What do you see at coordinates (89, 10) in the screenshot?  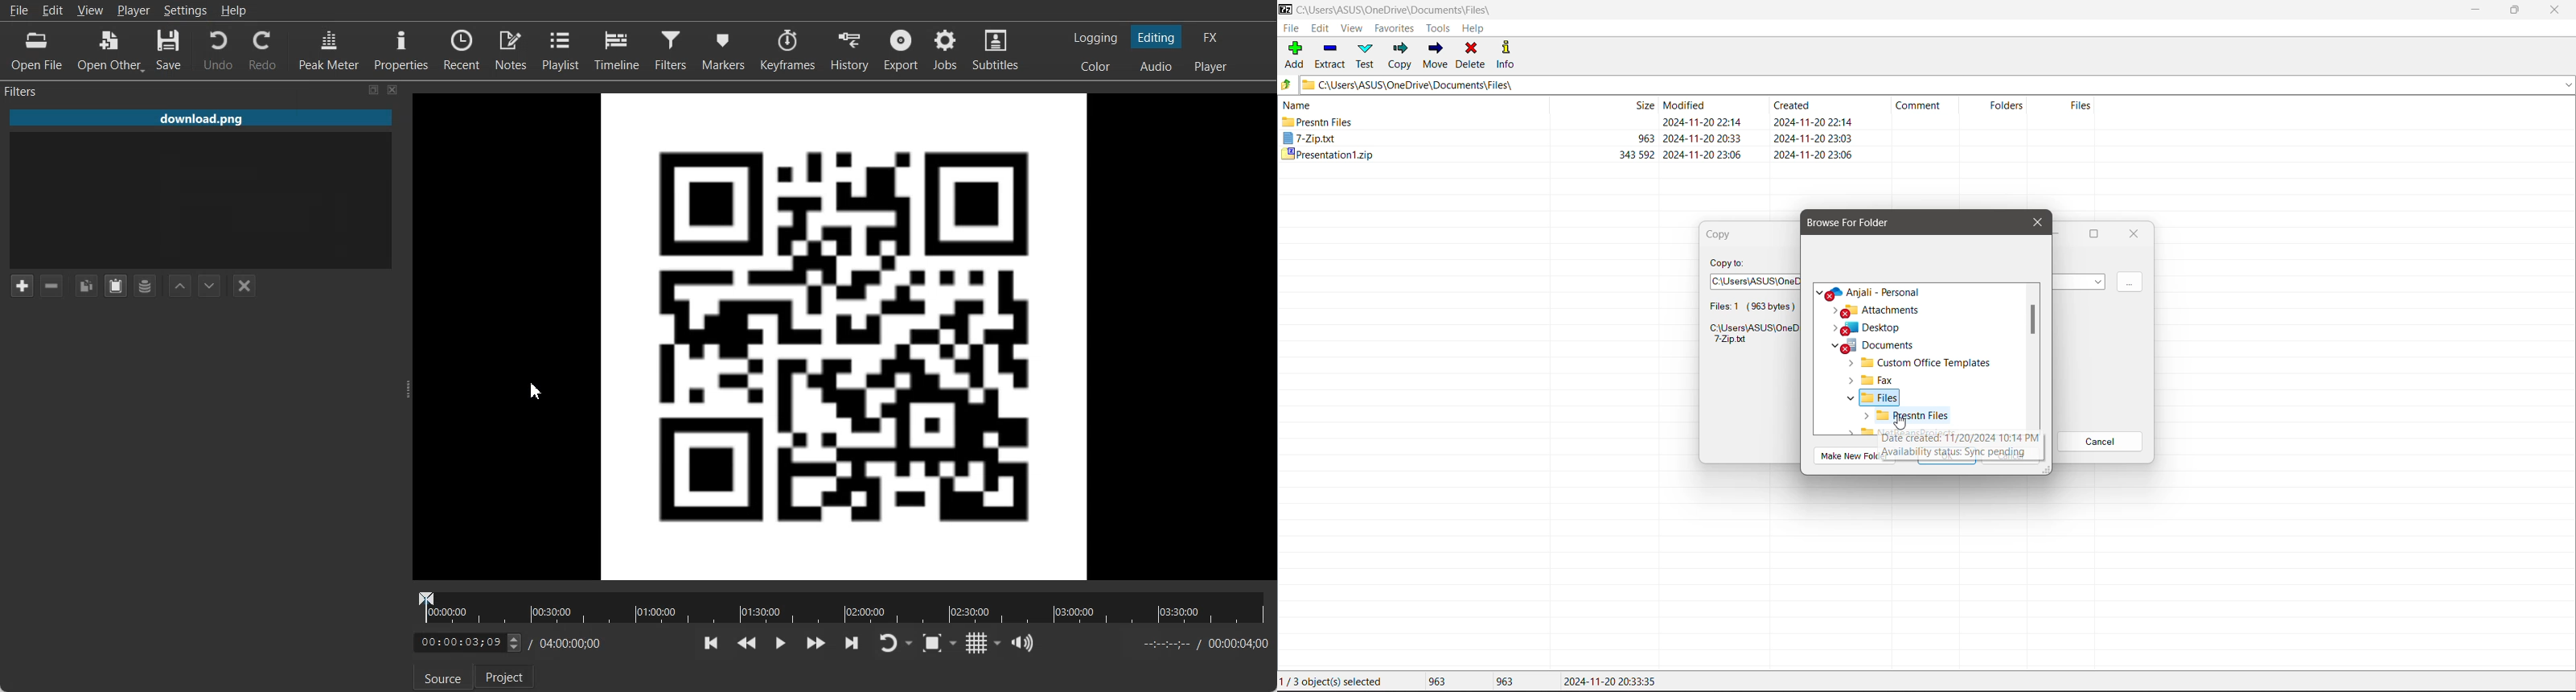 I see `View` at bounding box center [89, 10].